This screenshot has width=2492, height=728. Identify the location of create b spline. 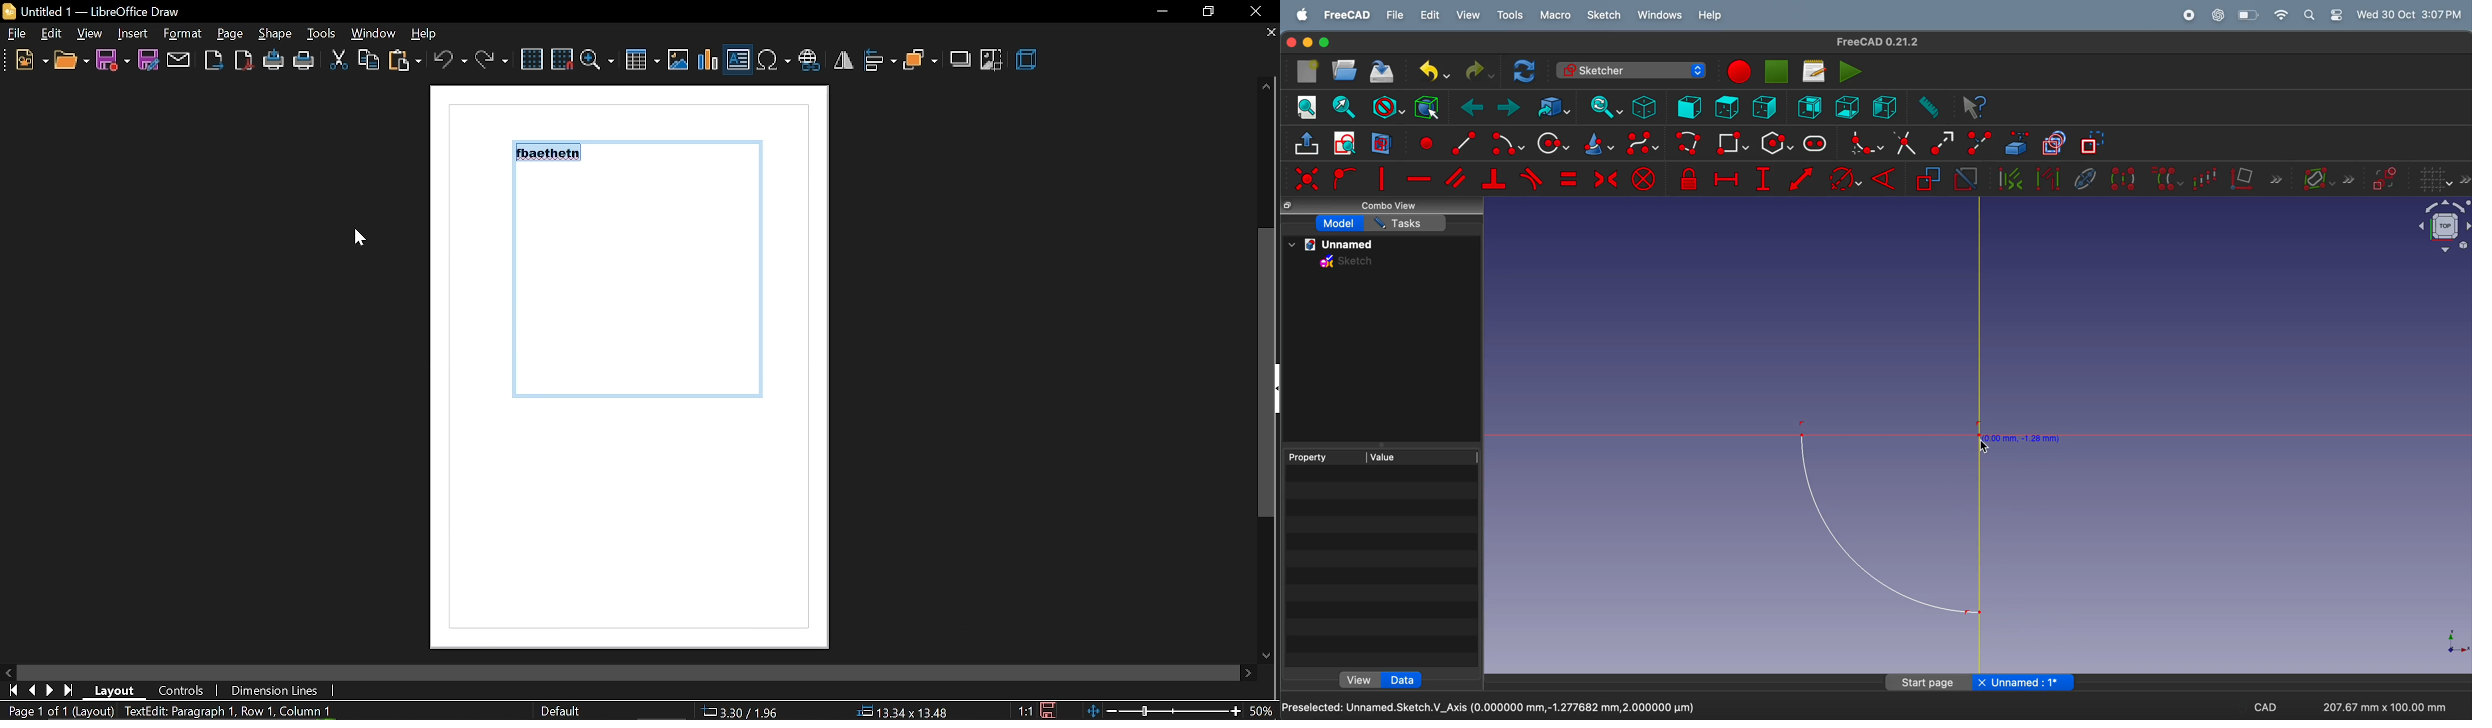
(1643, 145).